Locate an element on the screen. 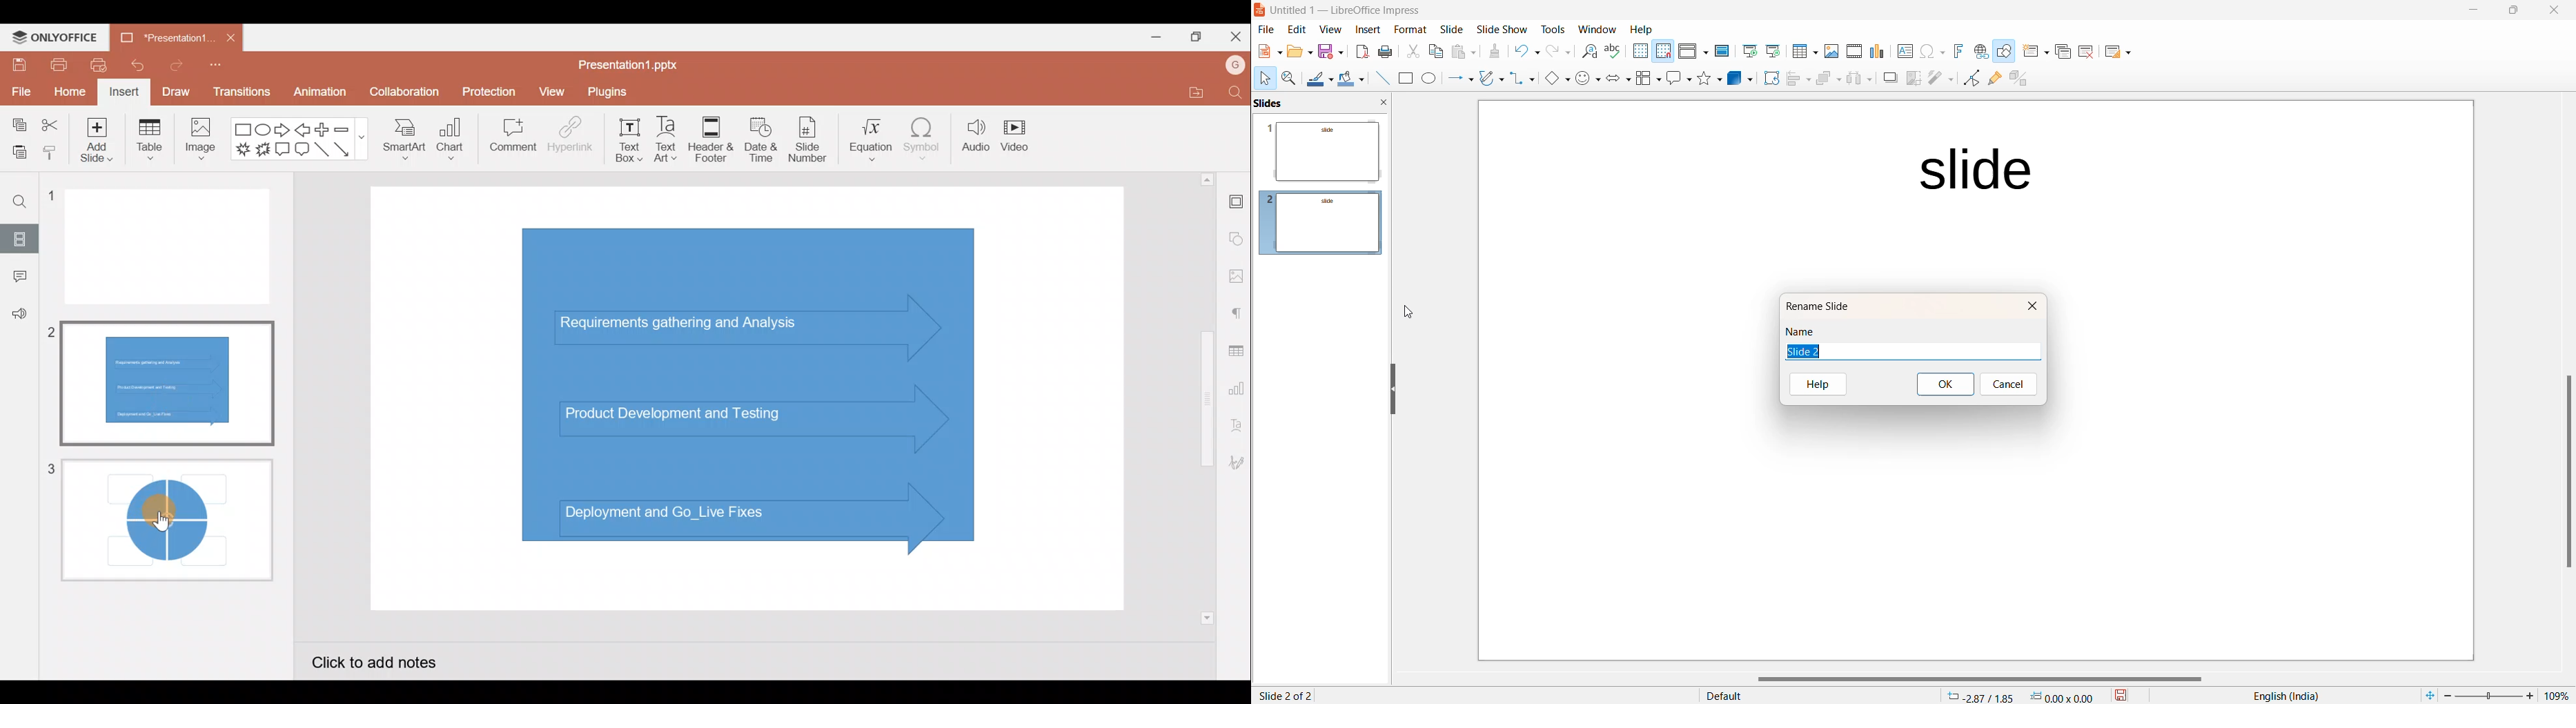  Align is located at coordinates (1795, 79).